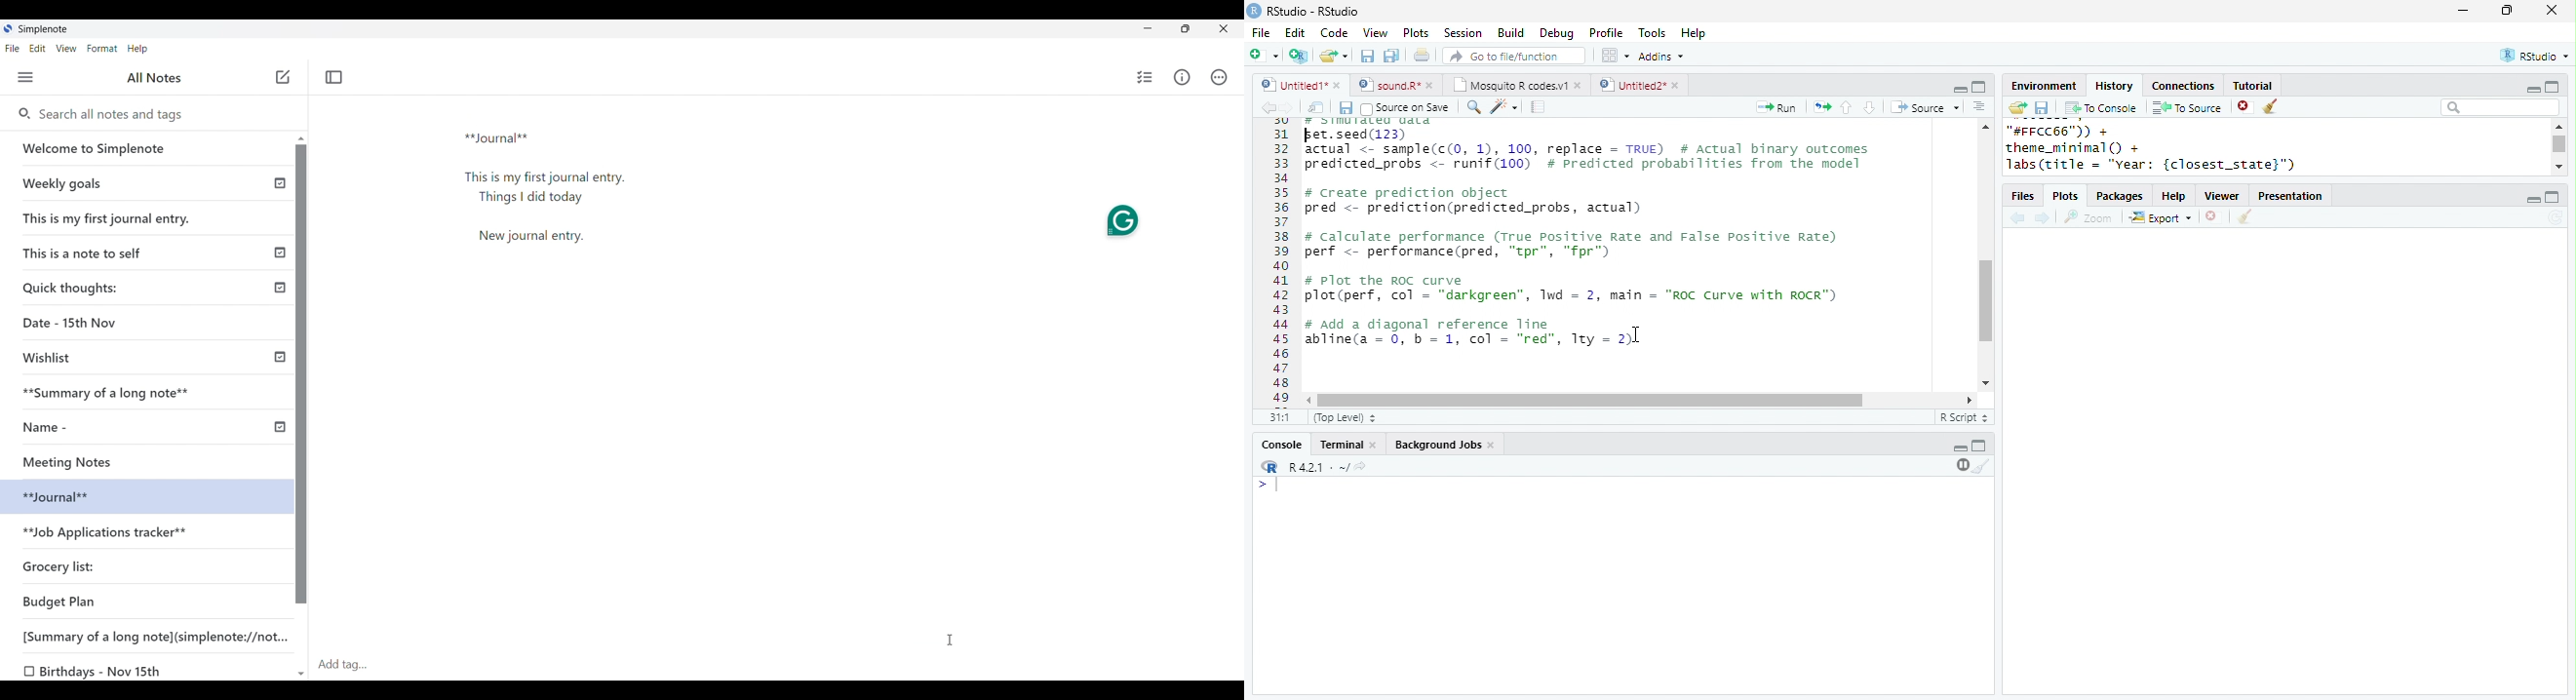 Image resolution: width=2576 pixels, height=700 pixels. I want to click on Edit menu, so click(38, 49).